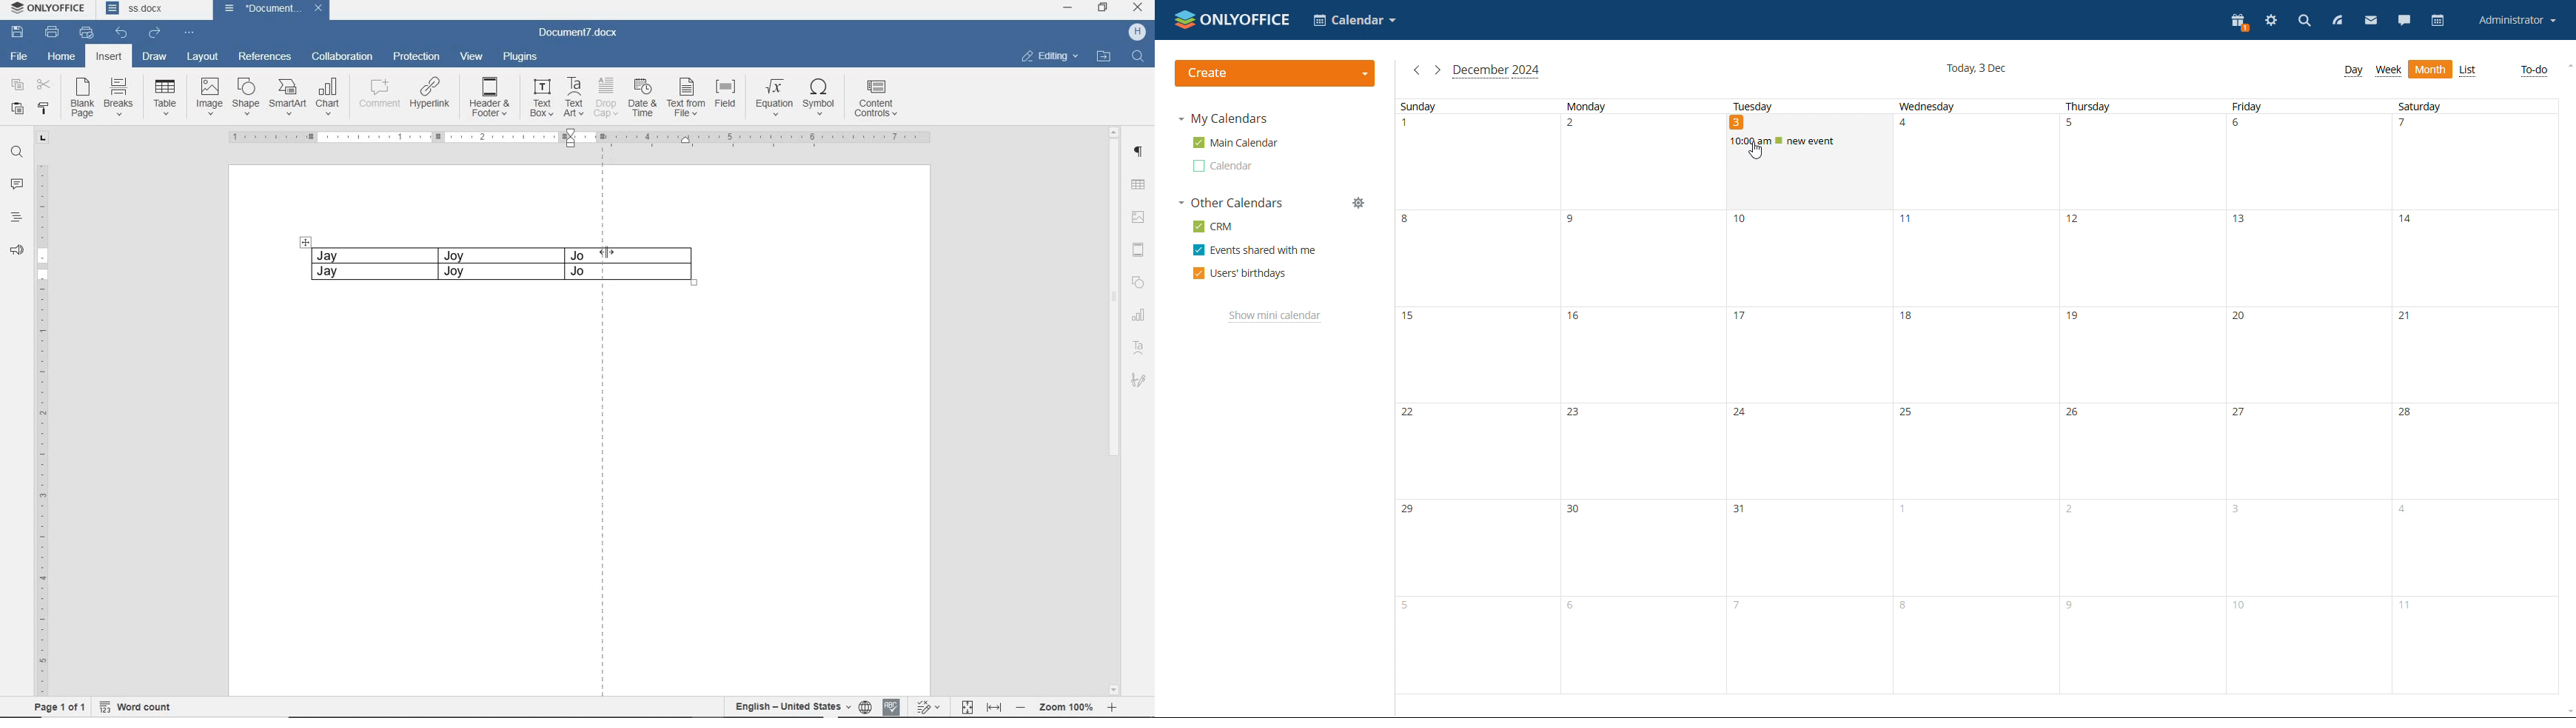  What do you see at coordinates (321, 9) in the screenshot?
I see `close` at bounding box center [321, 9].